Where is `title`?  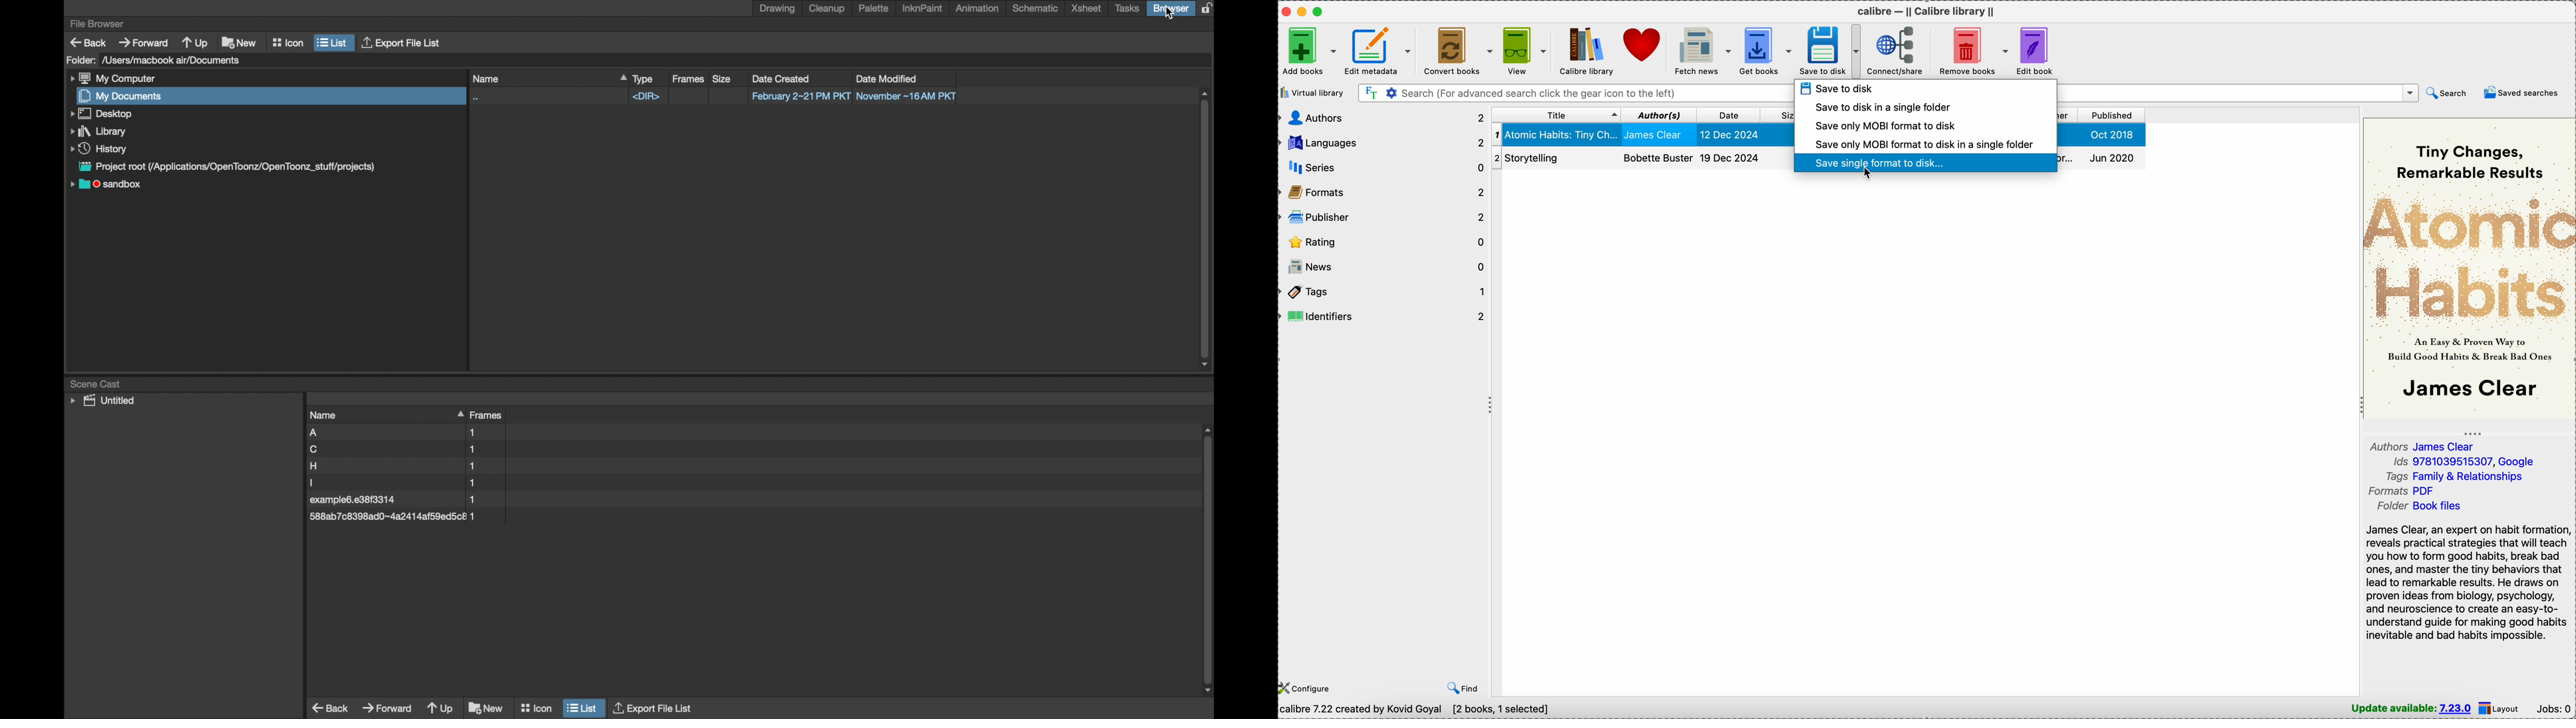 title is located at coordinates (1557, 115).